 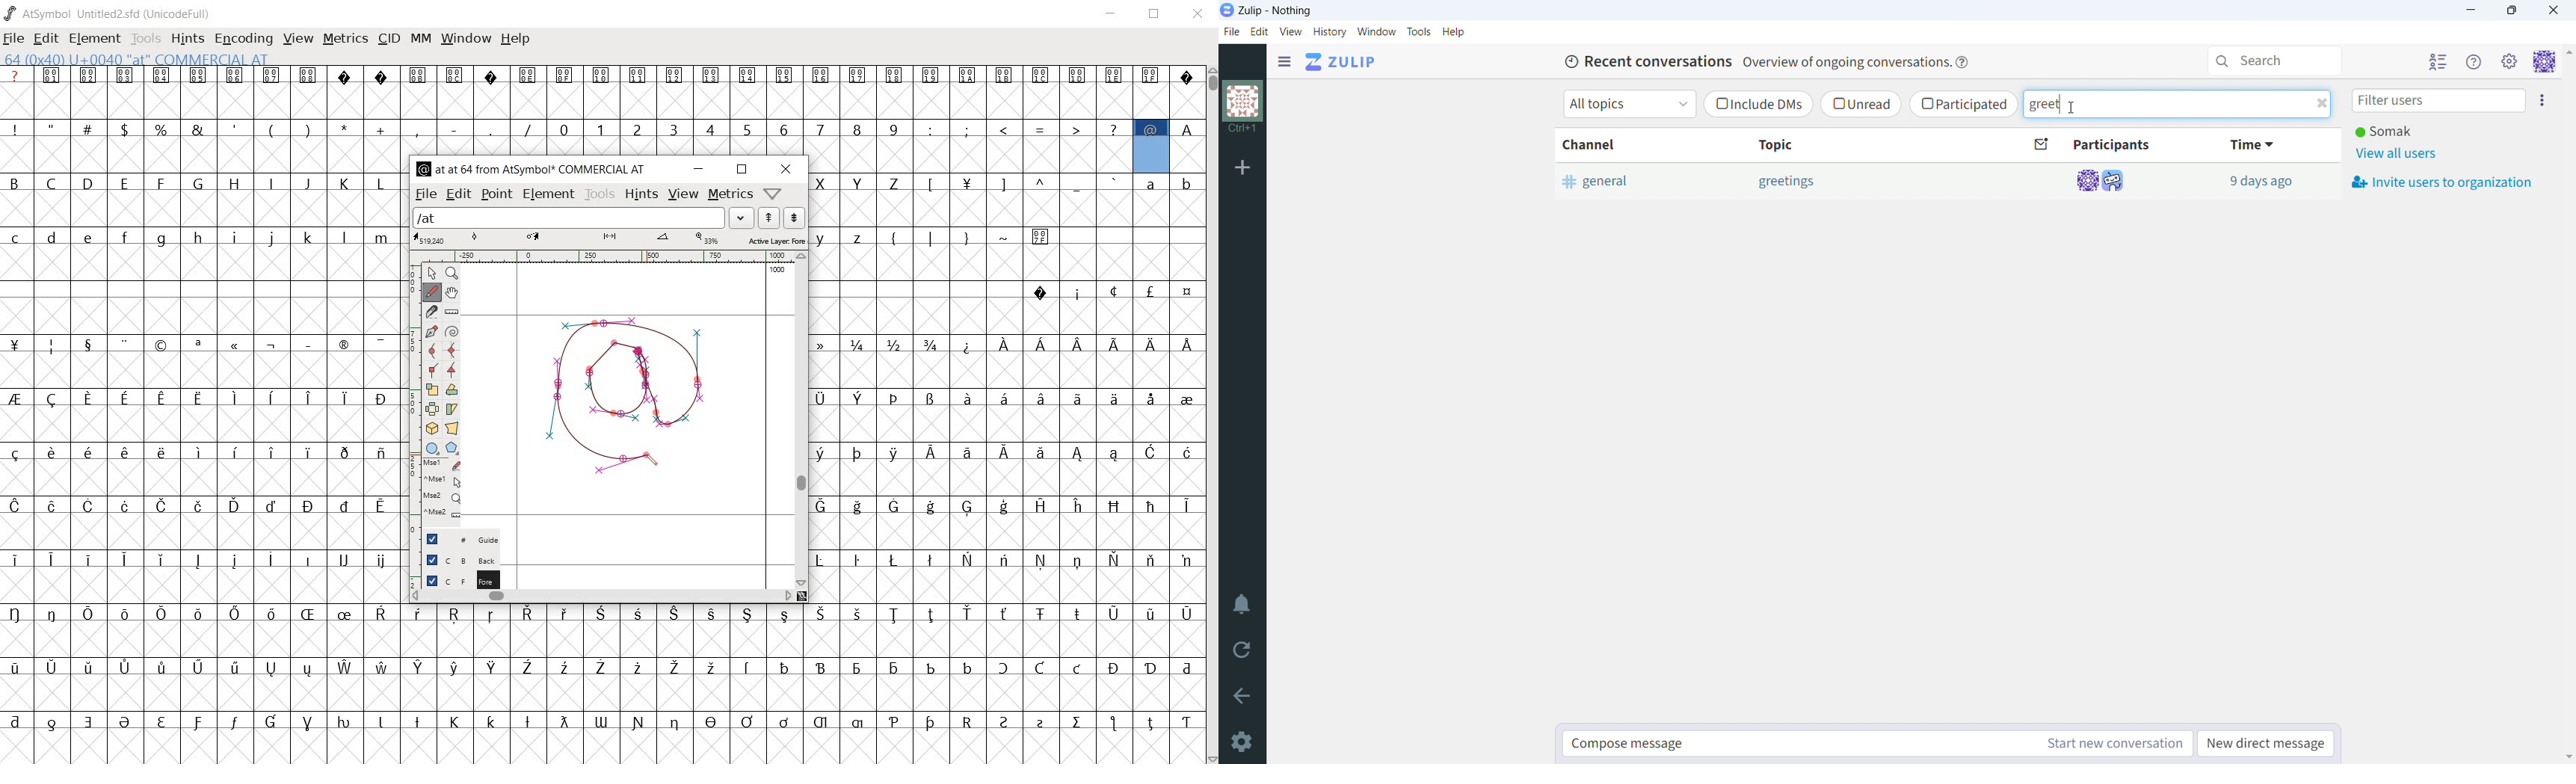 What do you see at coordinates (1330, 33) in the screenshot?
I see `history` at bounding box center [1330, 33].